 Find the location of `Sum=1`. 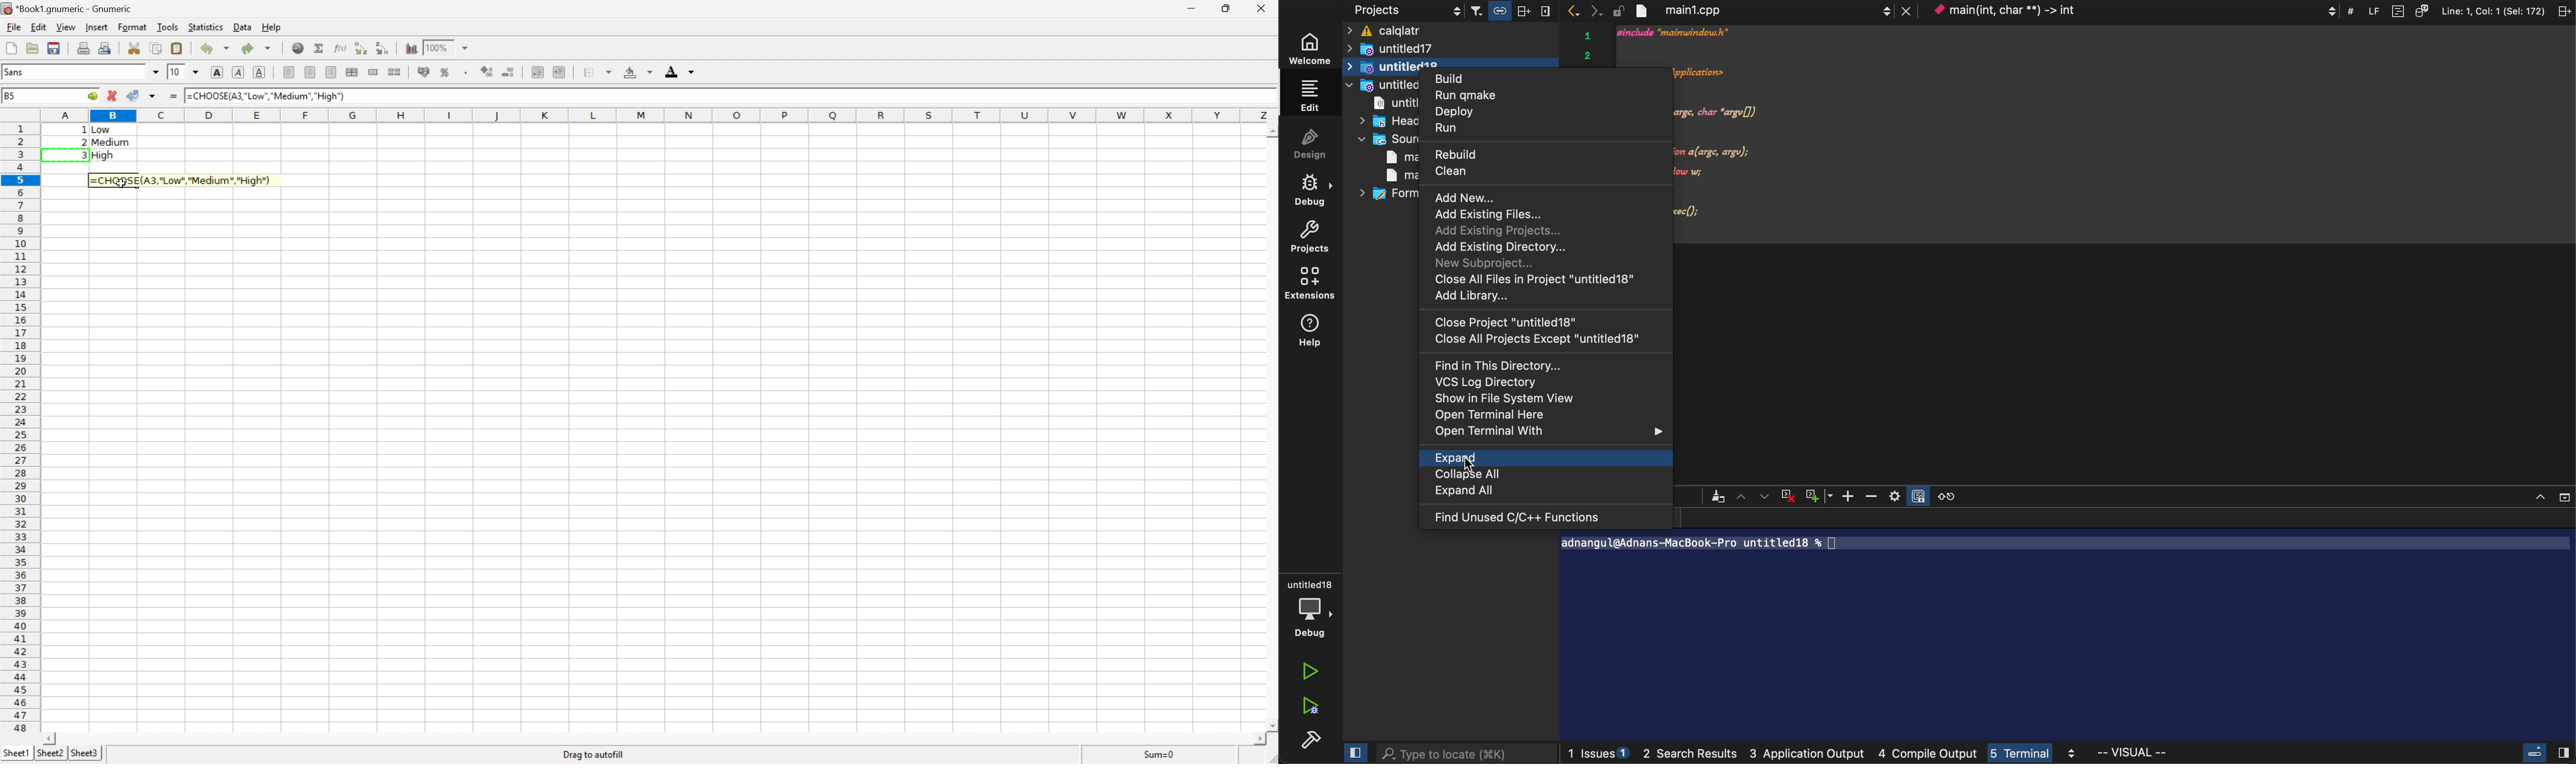

Sum=1 is located at coordinates (1158, 754).